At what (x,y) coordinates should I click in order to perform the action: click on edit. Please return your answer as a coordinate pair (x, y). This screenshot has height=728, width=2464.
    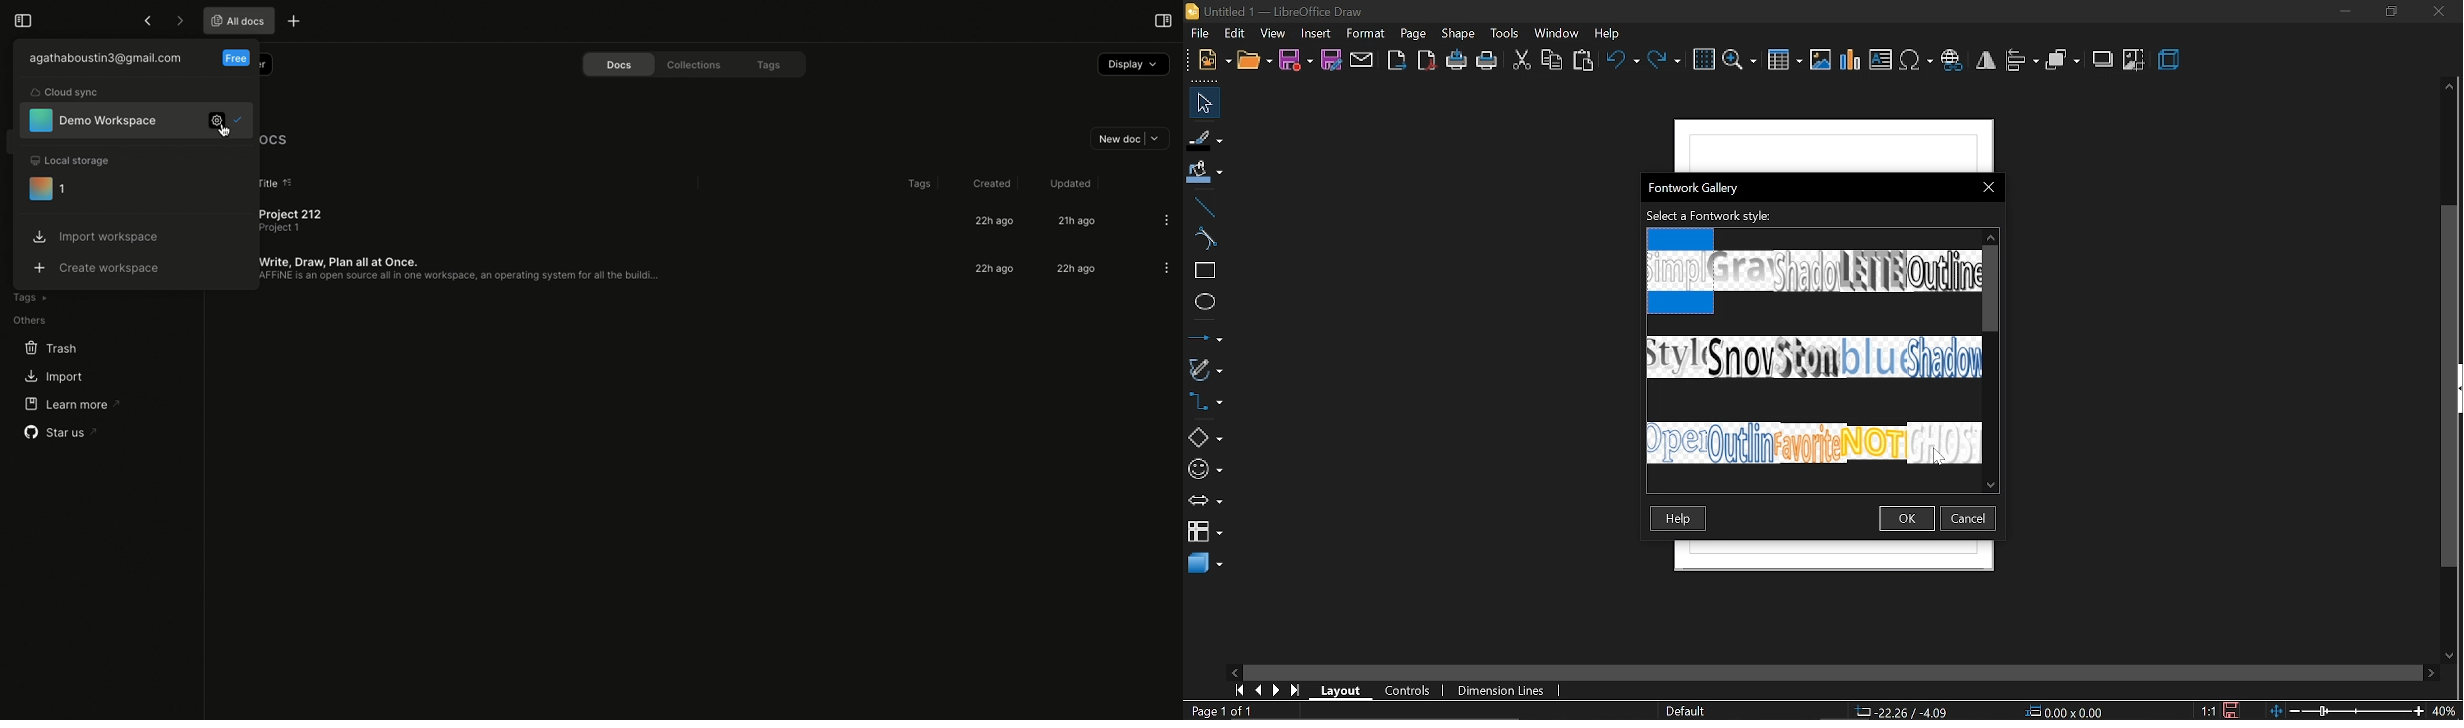
    Looking at the image, I should click on (1236, 34).